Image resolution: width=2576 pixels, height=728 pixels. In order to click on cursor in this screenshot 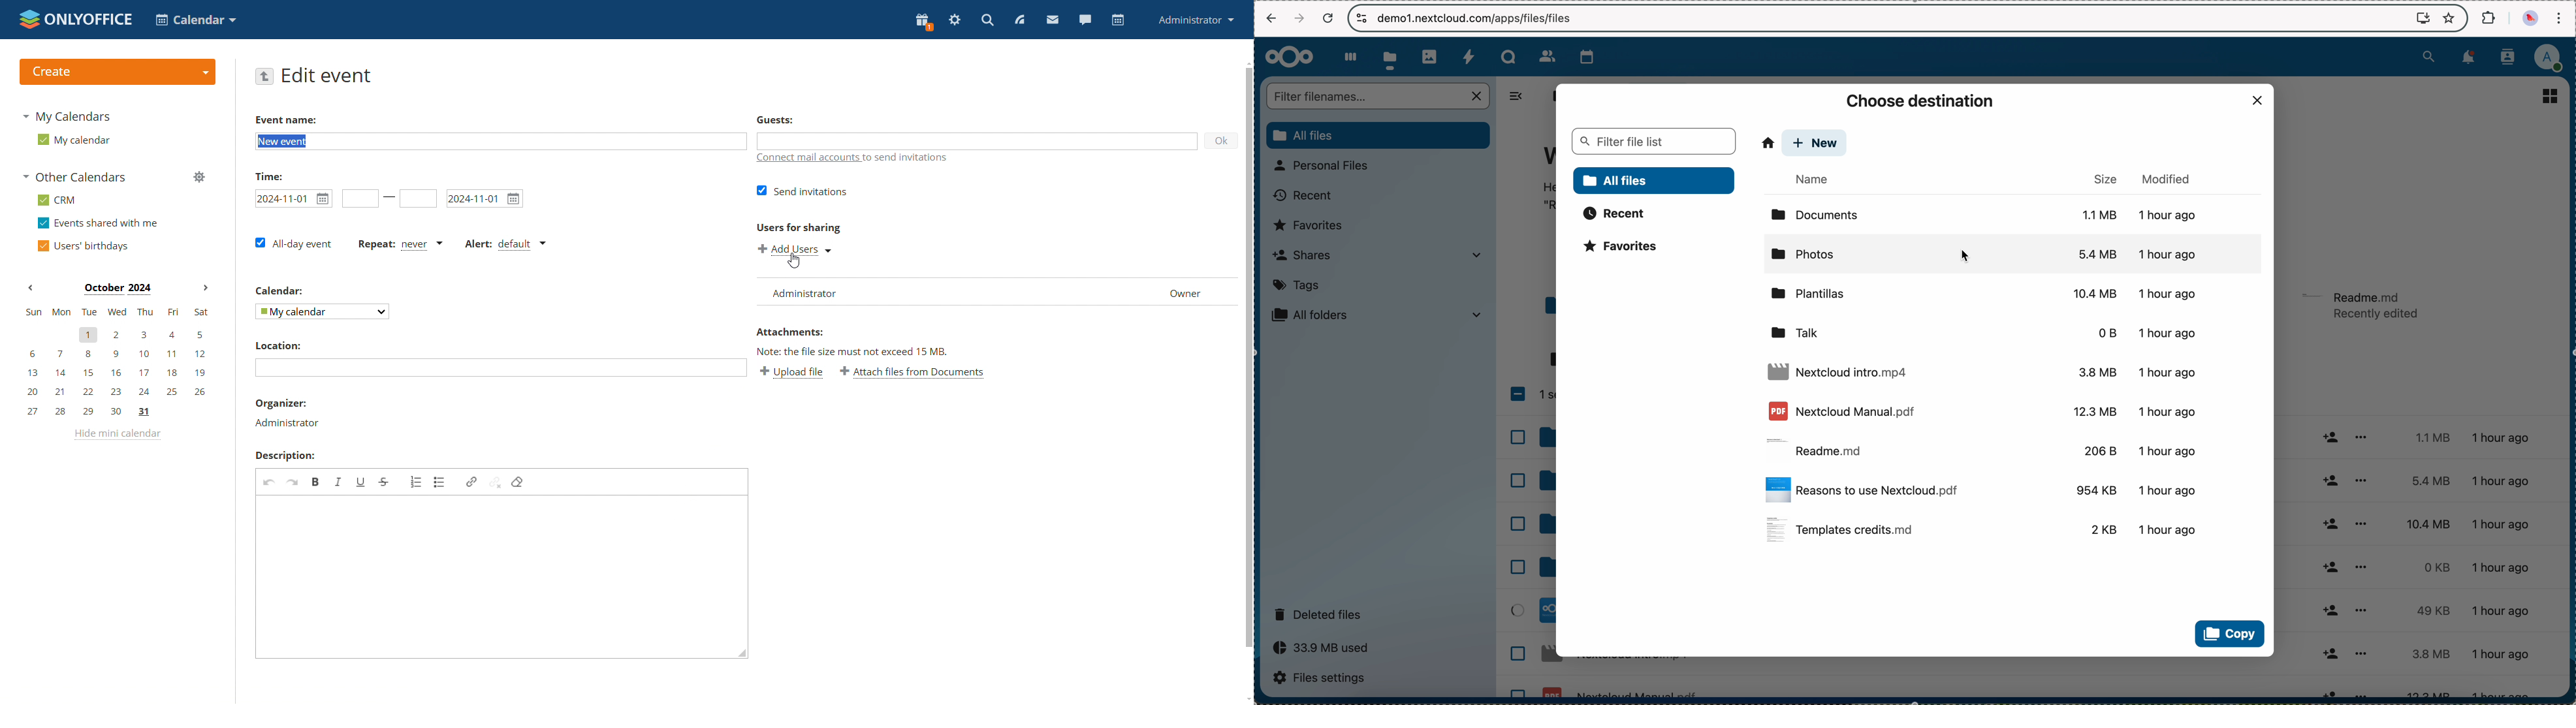, I will do `click(793, 260)`.